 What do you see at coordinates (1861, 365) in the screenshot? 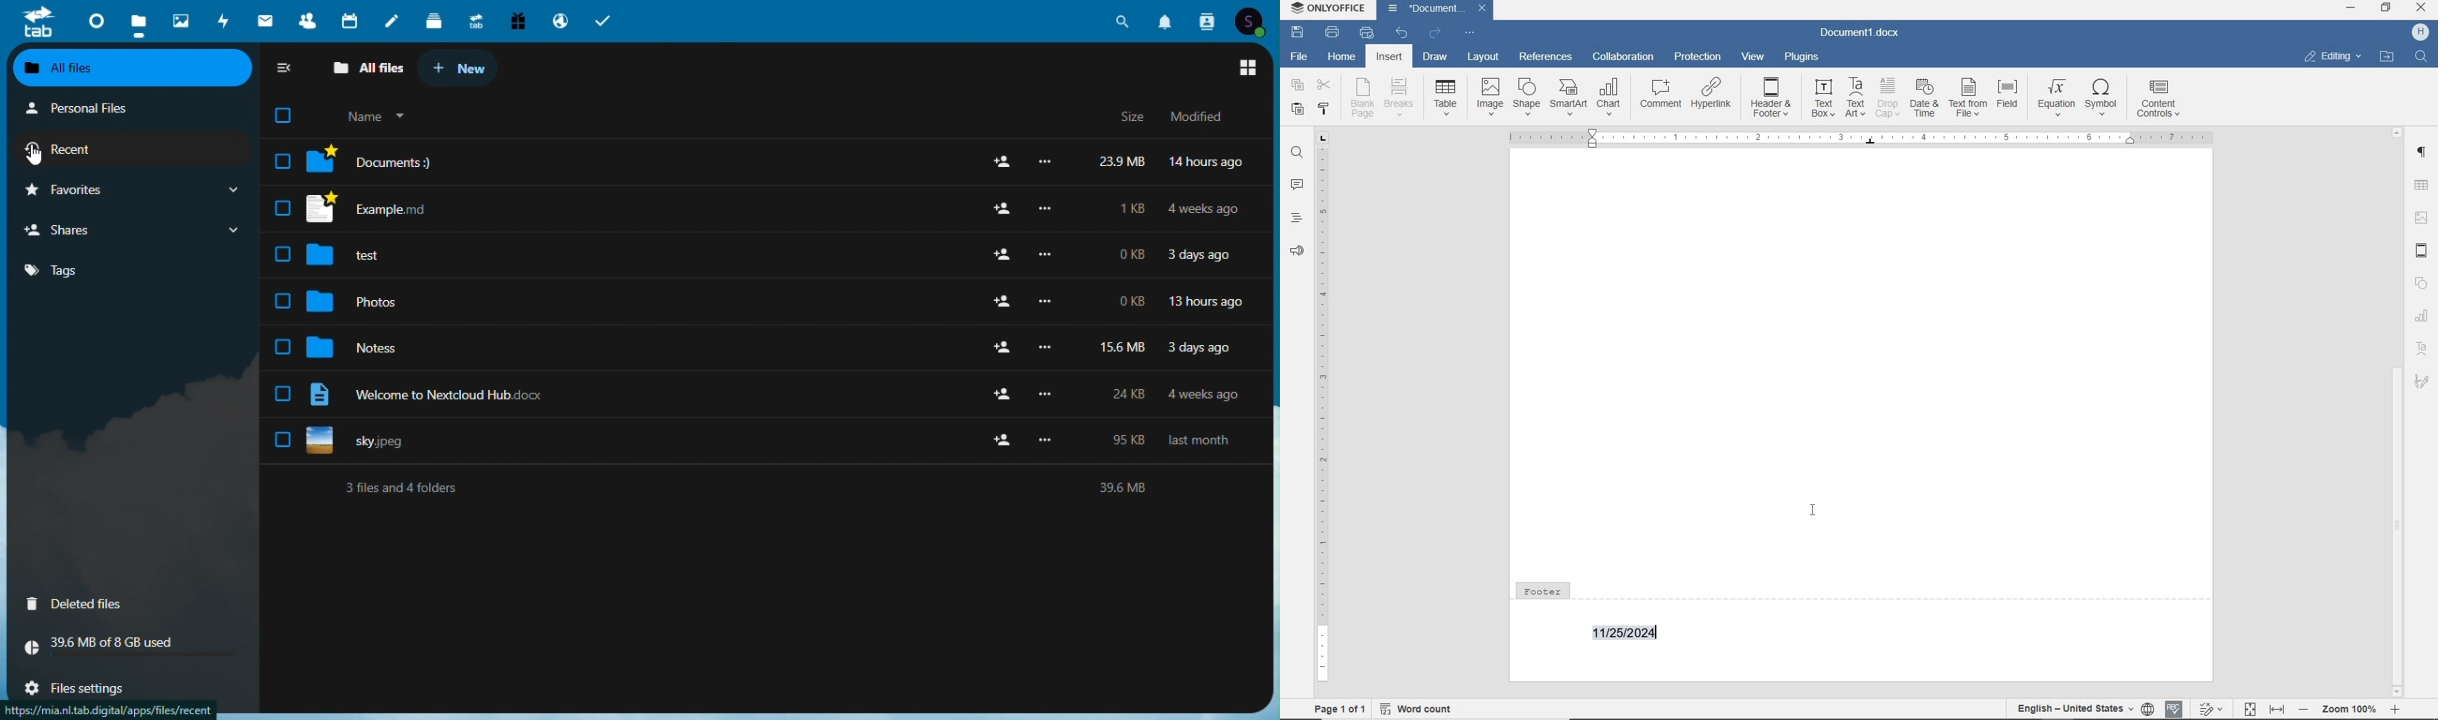
I see `Work area` at bounding box center [1861, 365].